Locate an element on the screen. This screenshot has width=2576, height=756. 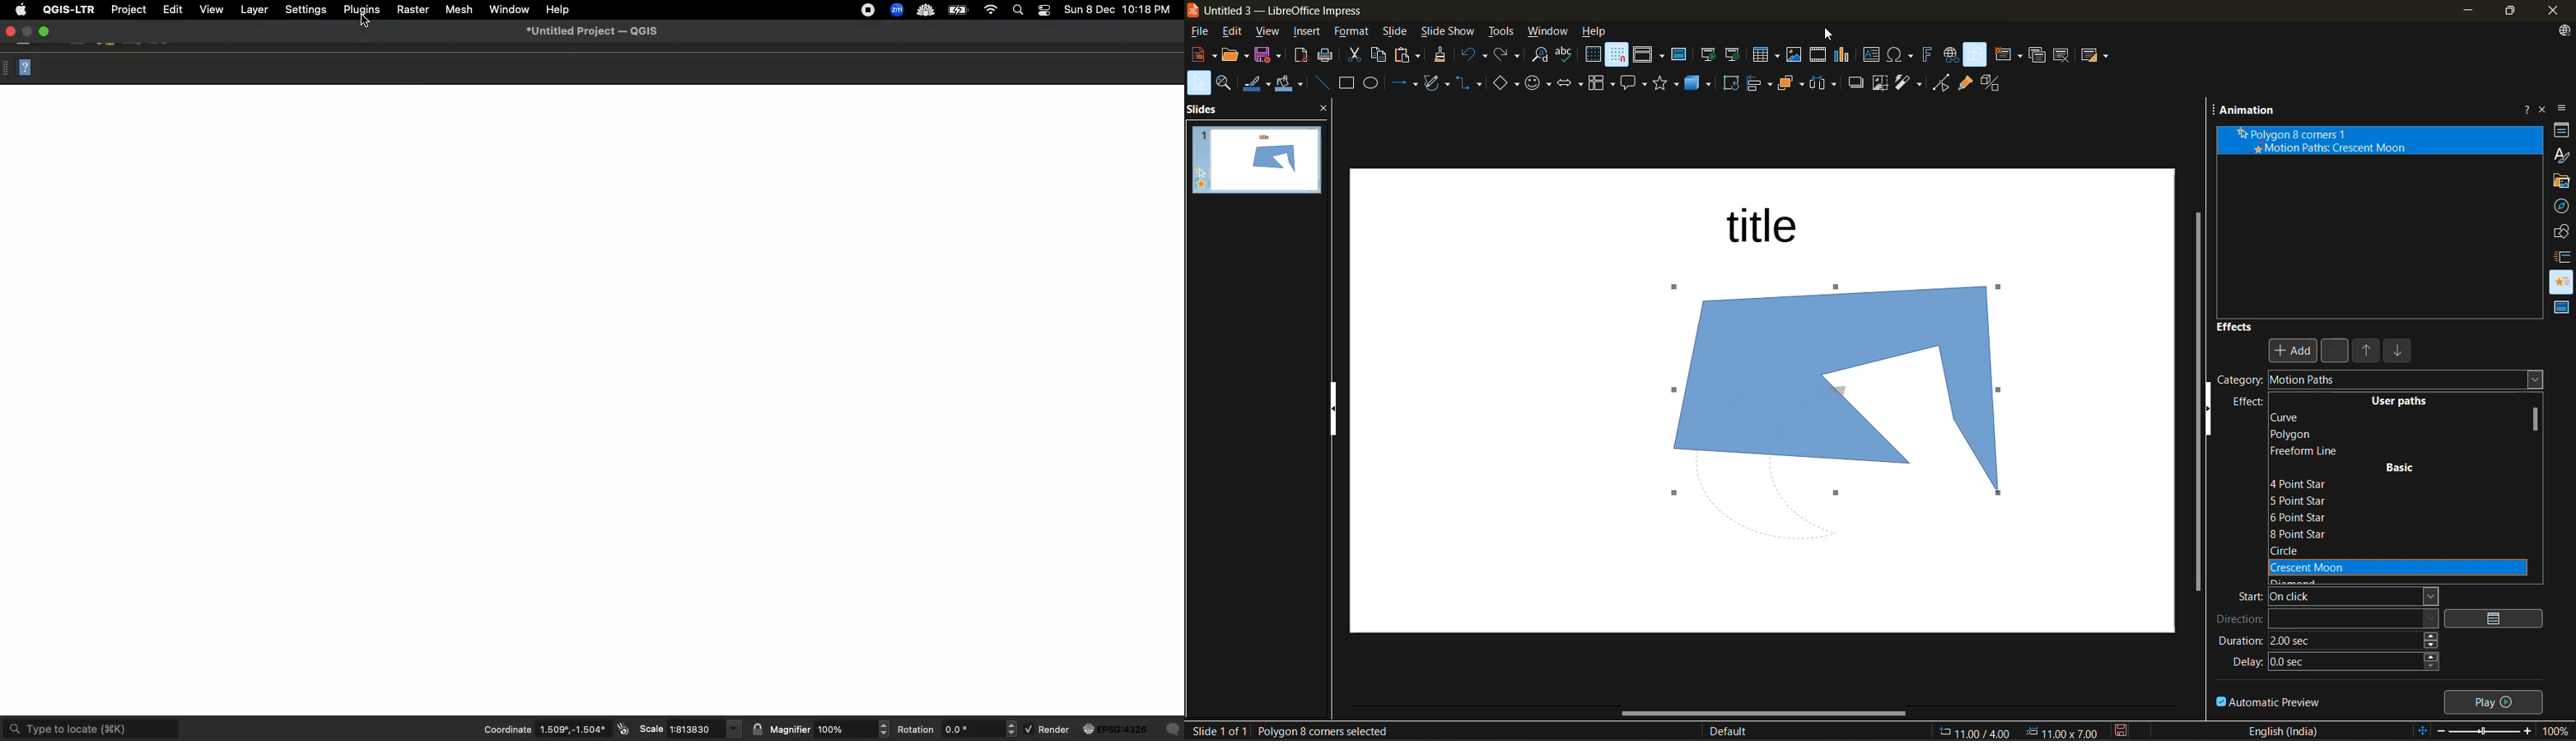
start is located at coordinates (2336, 595).